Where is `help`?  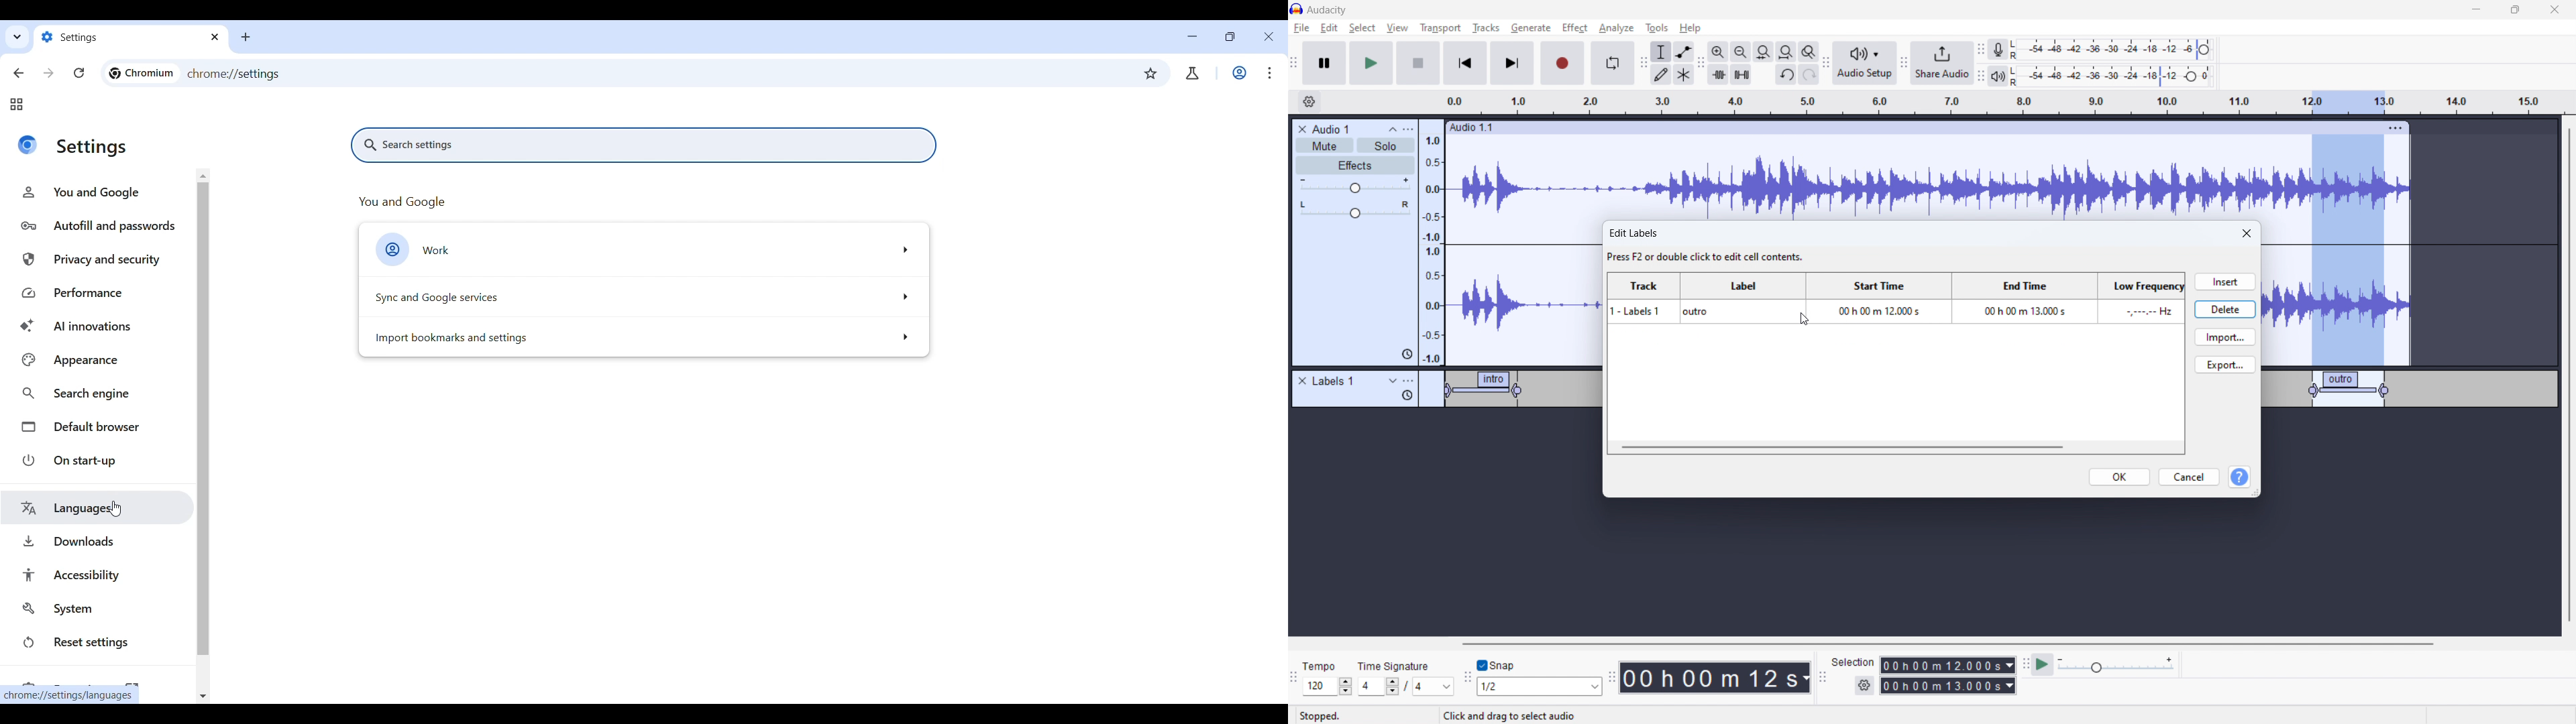 help is located at coordinates (1692, 28).